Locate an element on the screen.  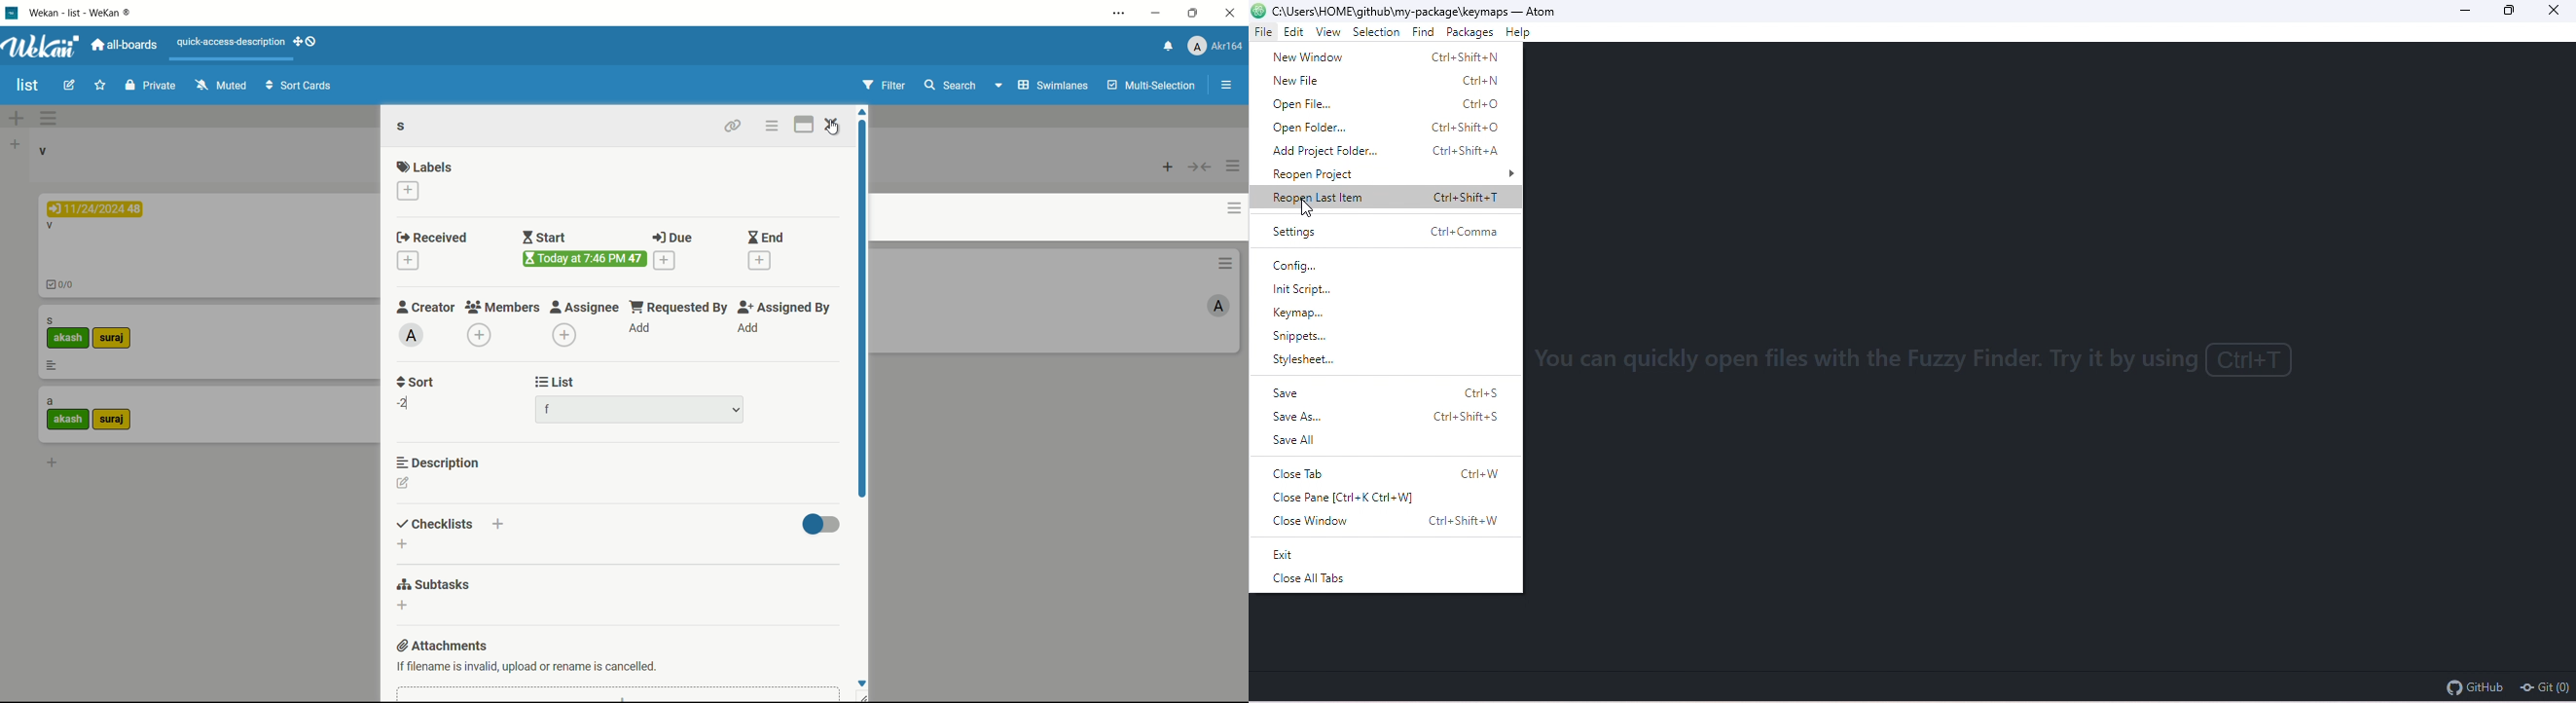
toggle button is located at coordinates (822, 526).